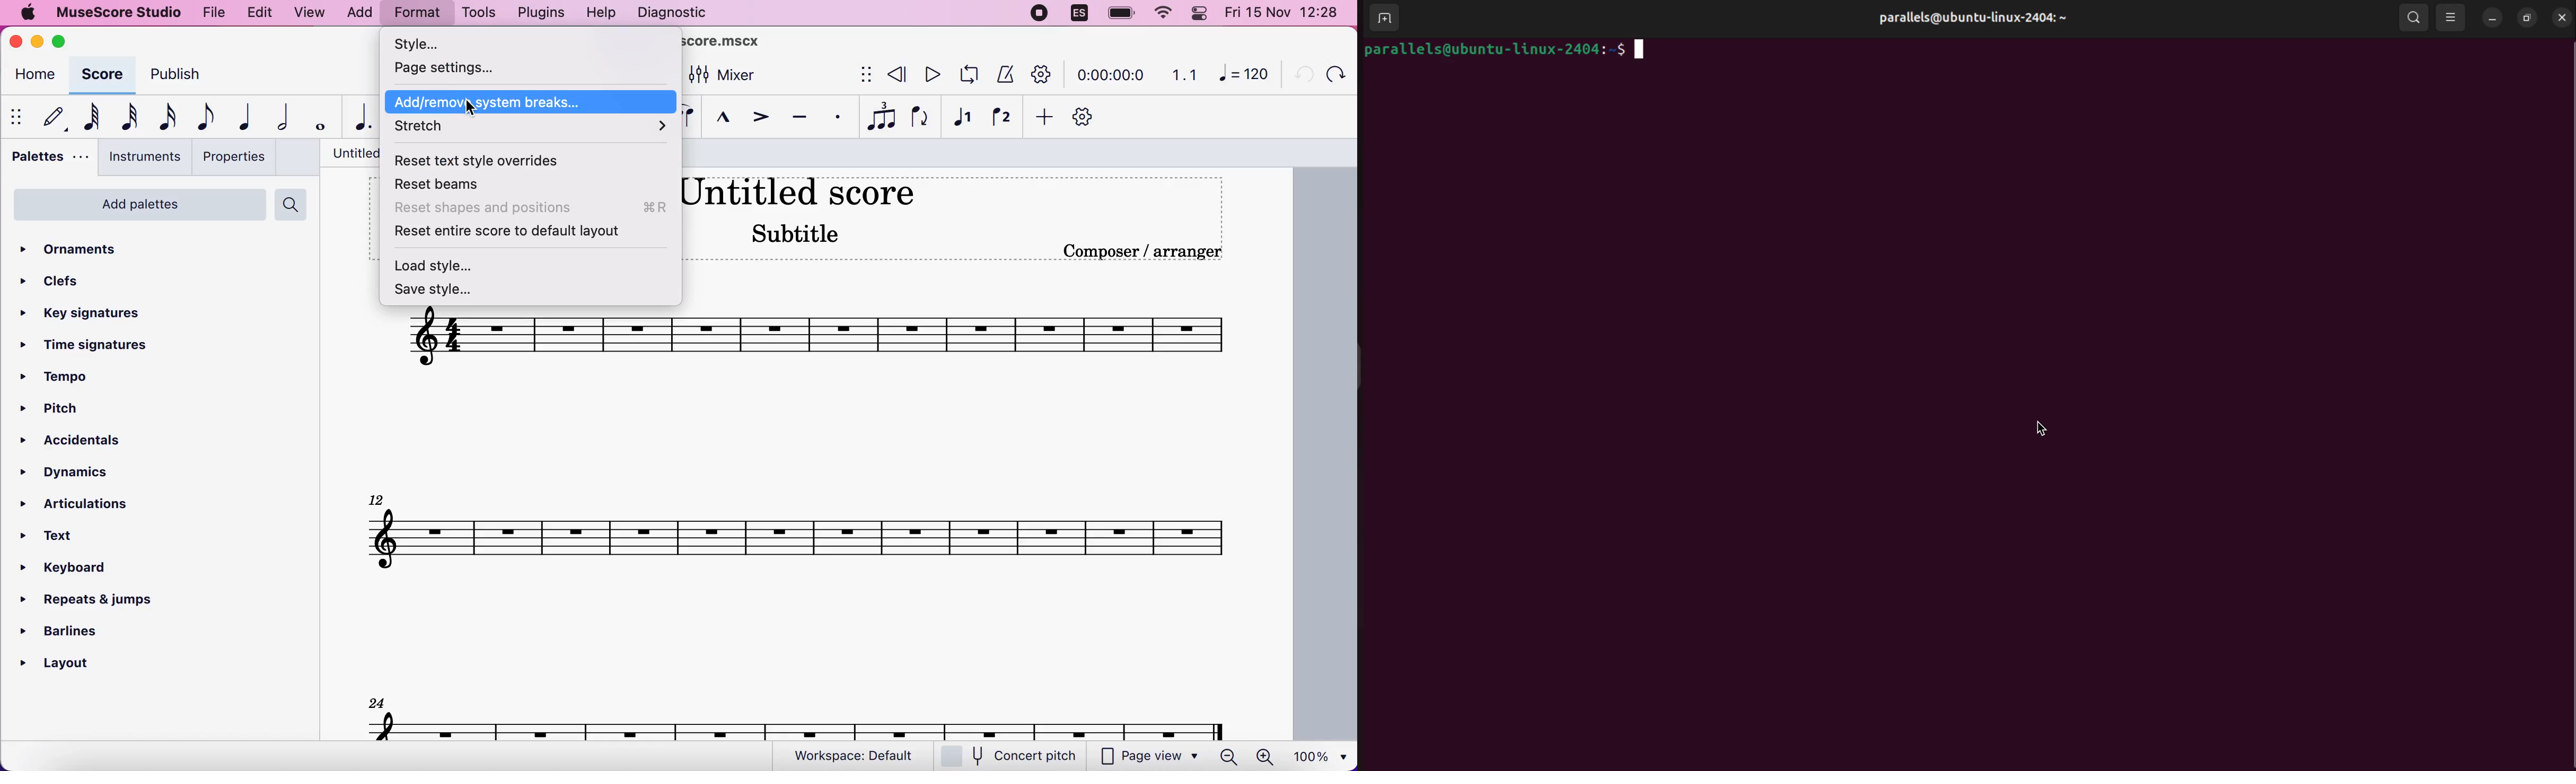  Describe the element at coordinates (489, 160) in the screenshot. I see `reset text style overrides` at that location.